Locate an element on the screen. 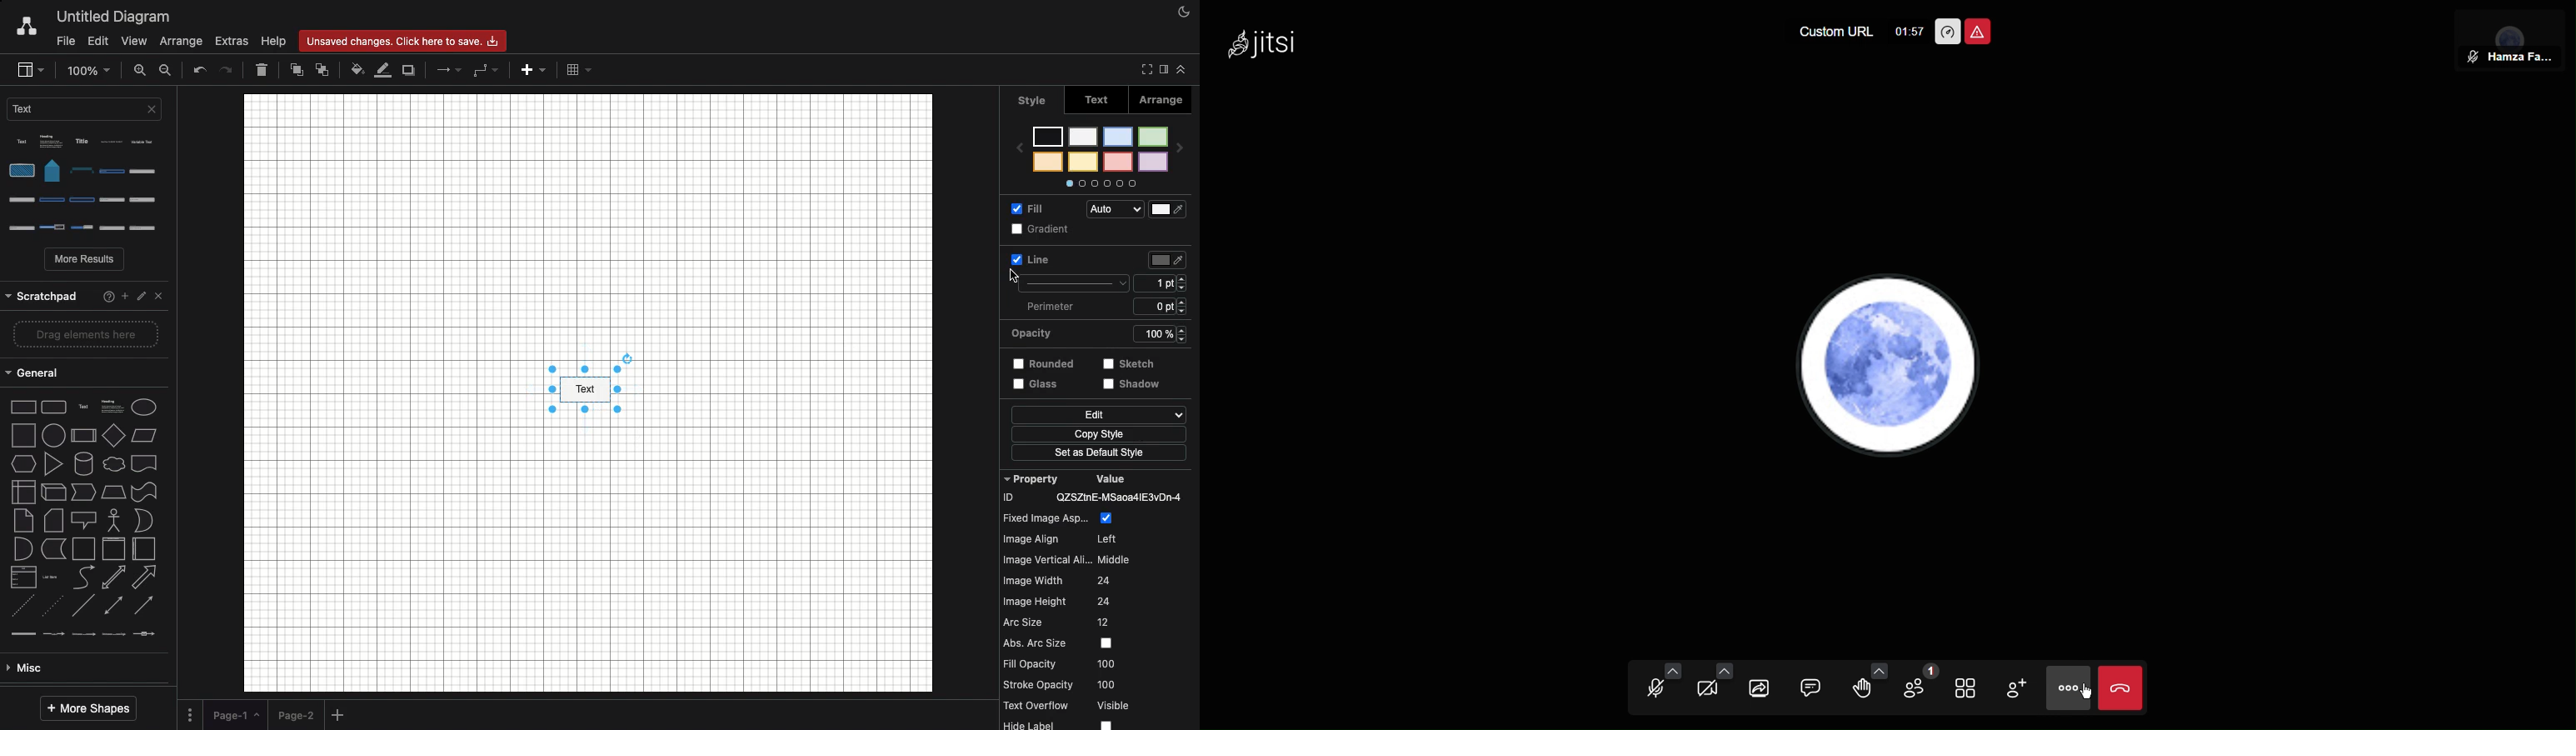 The width and height of the screenshot is (2576, 756). Advanced is located at coordinates (81, 548).